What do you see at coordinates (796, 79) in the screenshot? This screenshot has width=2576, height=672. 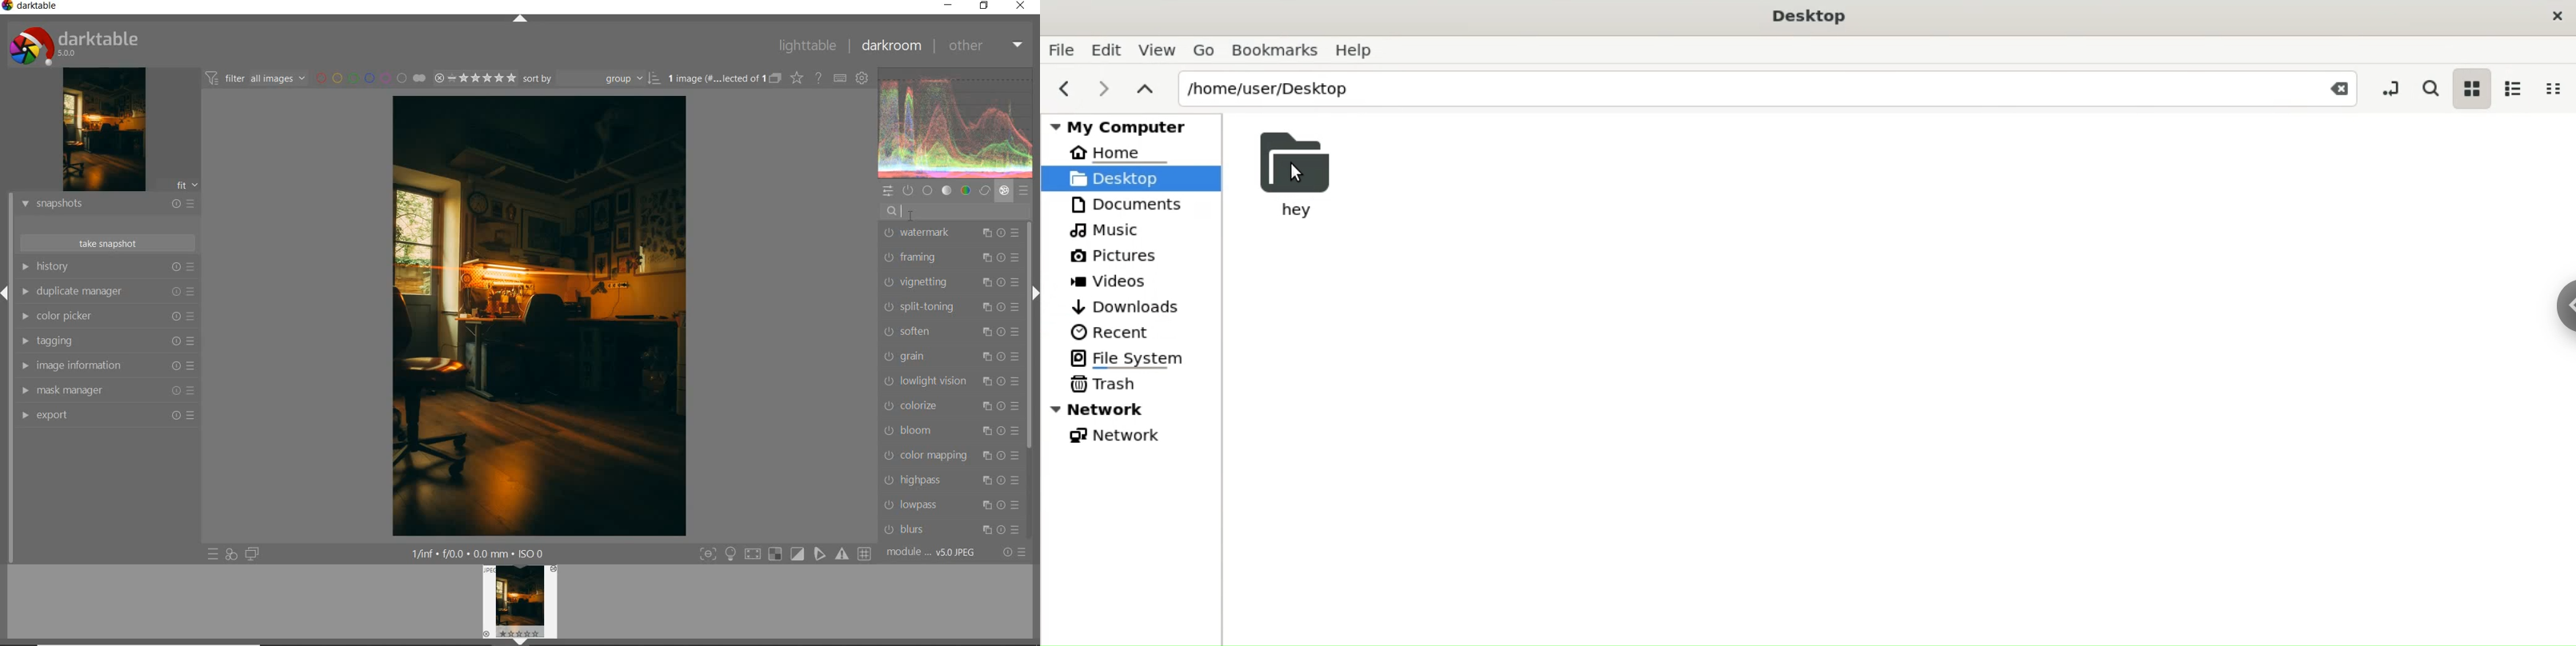 I see `change overlays shown on thumbnails` at bounding box center [796, 79].